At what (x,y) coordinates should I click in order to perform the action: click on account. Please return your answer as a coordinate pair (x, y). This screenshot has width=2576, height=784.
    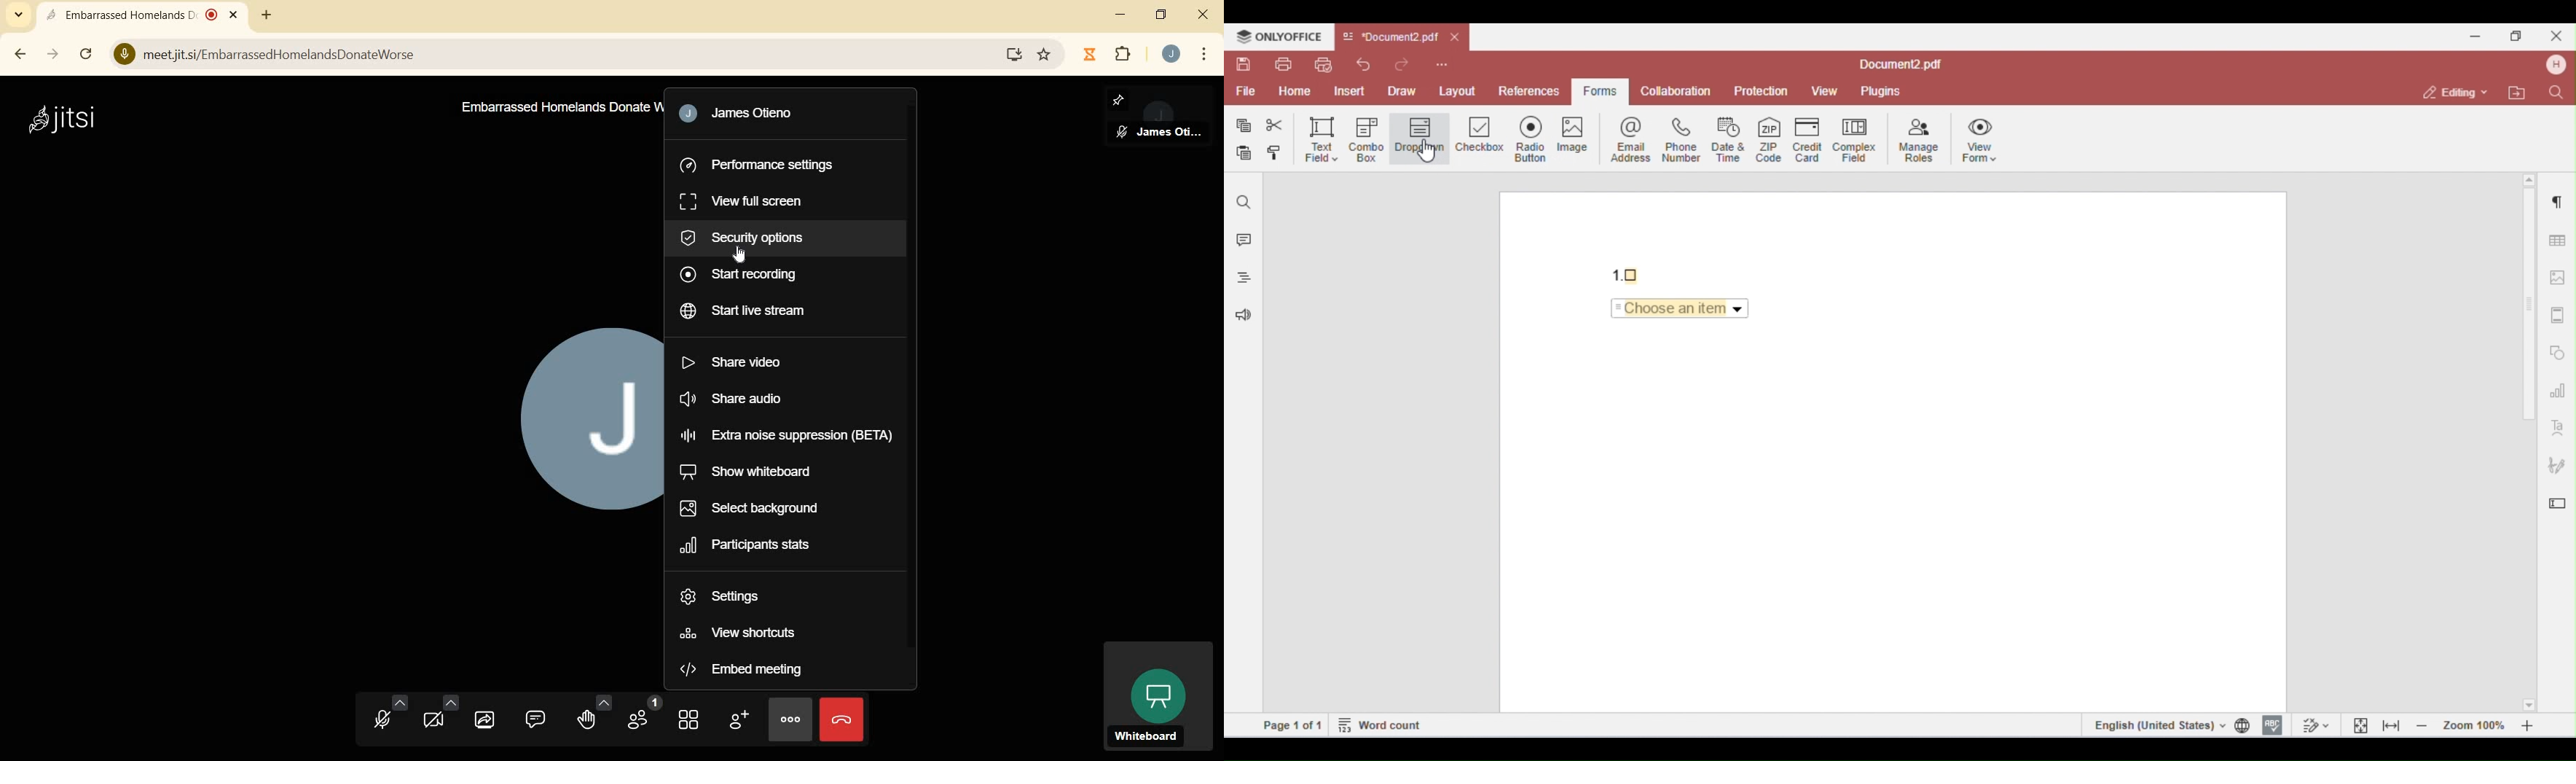
    Looking at the image, I should click on (1171, 53).